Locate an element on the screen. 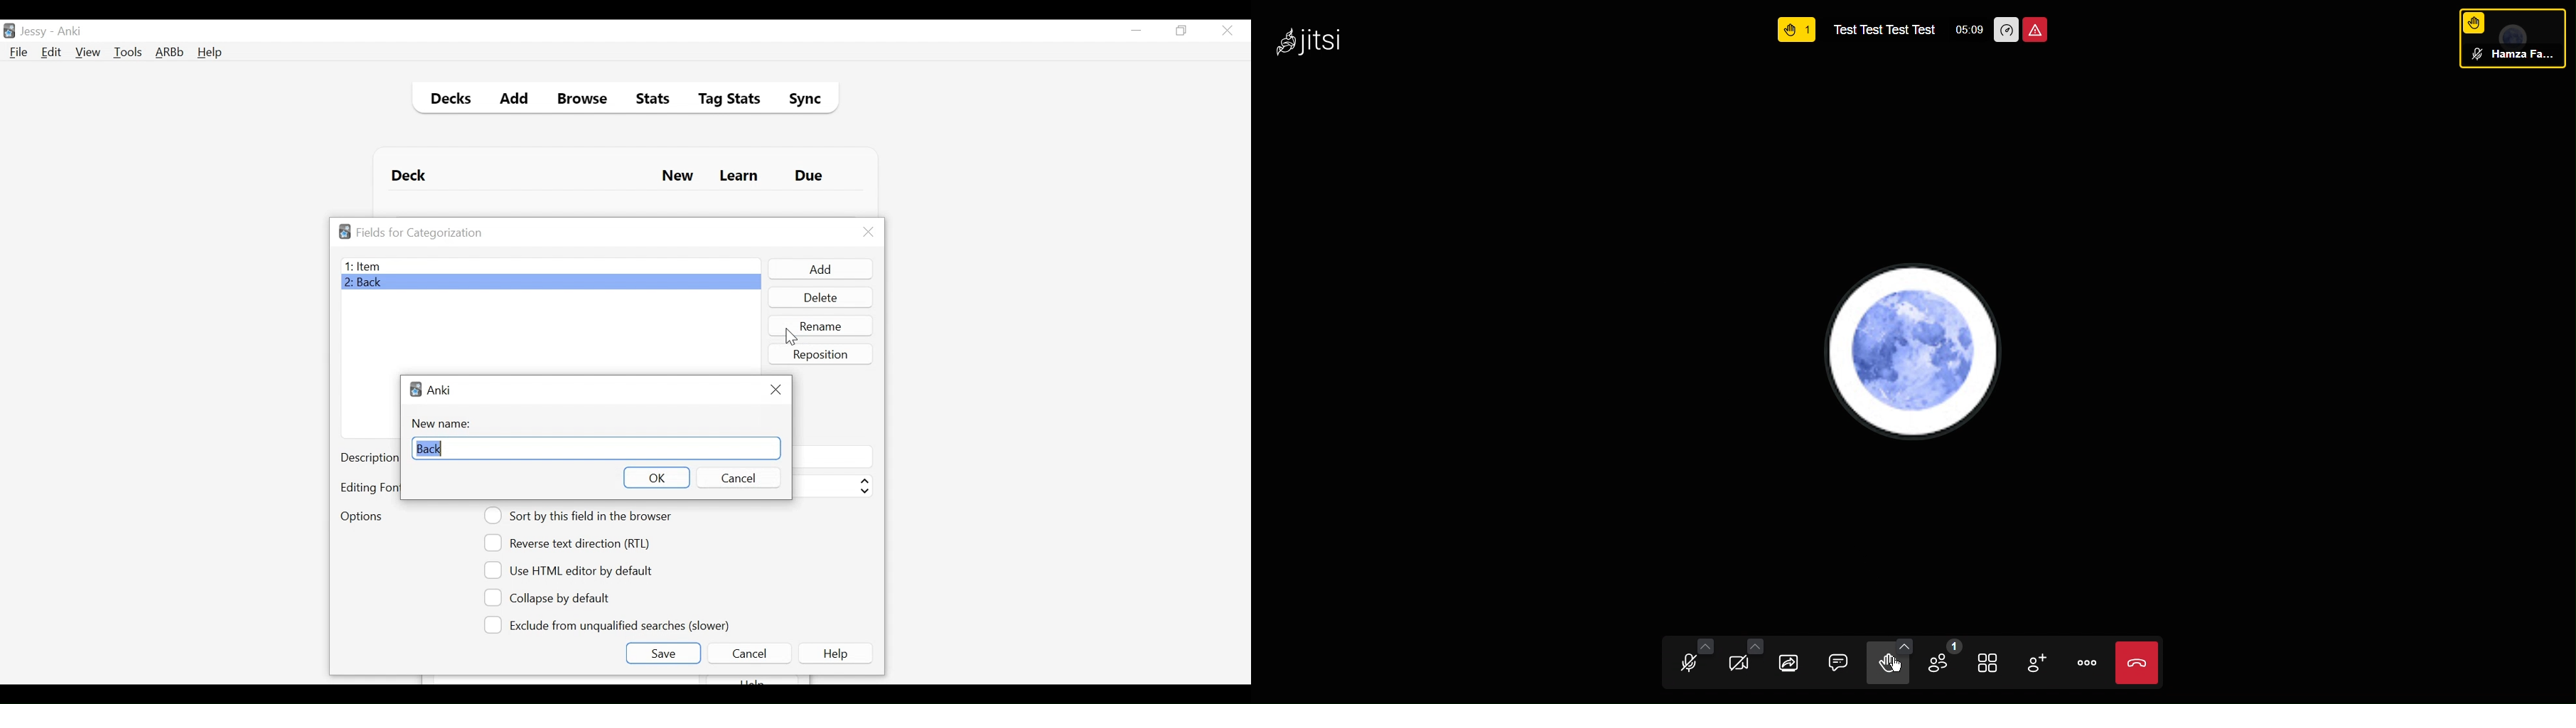 This screenshot has height=728, width=2576. View is located at coordinates (89, 52).